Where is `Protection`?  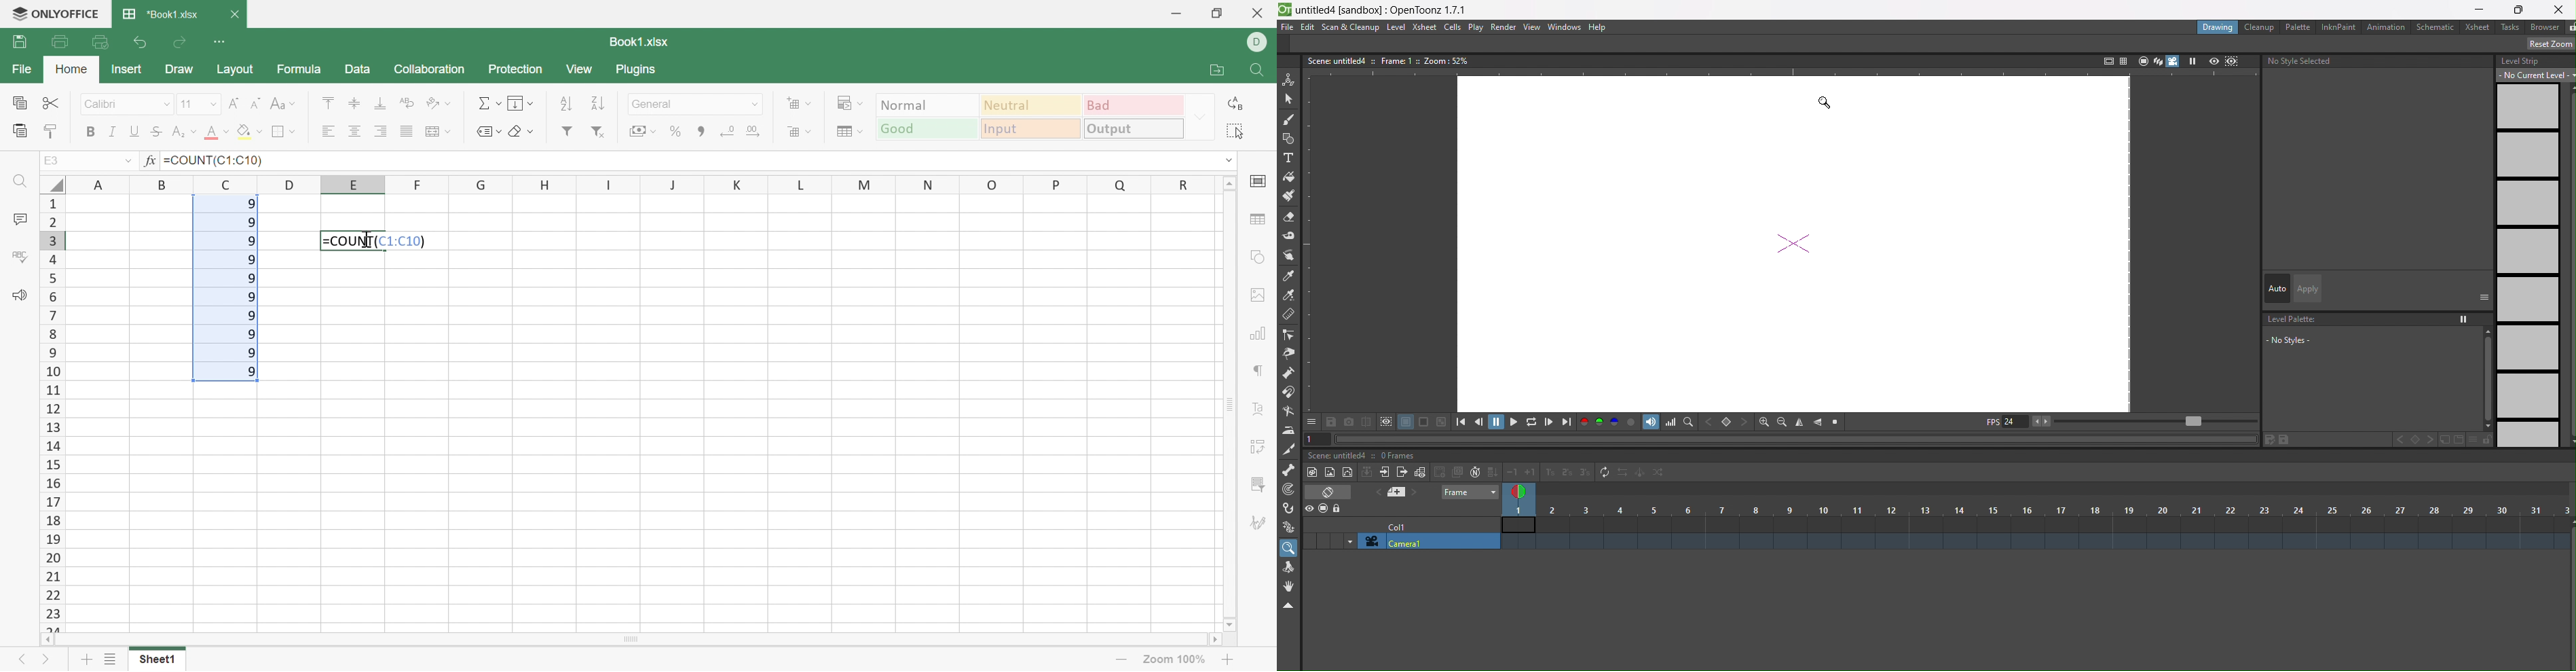 Protection is located at coordinates (521, 73).